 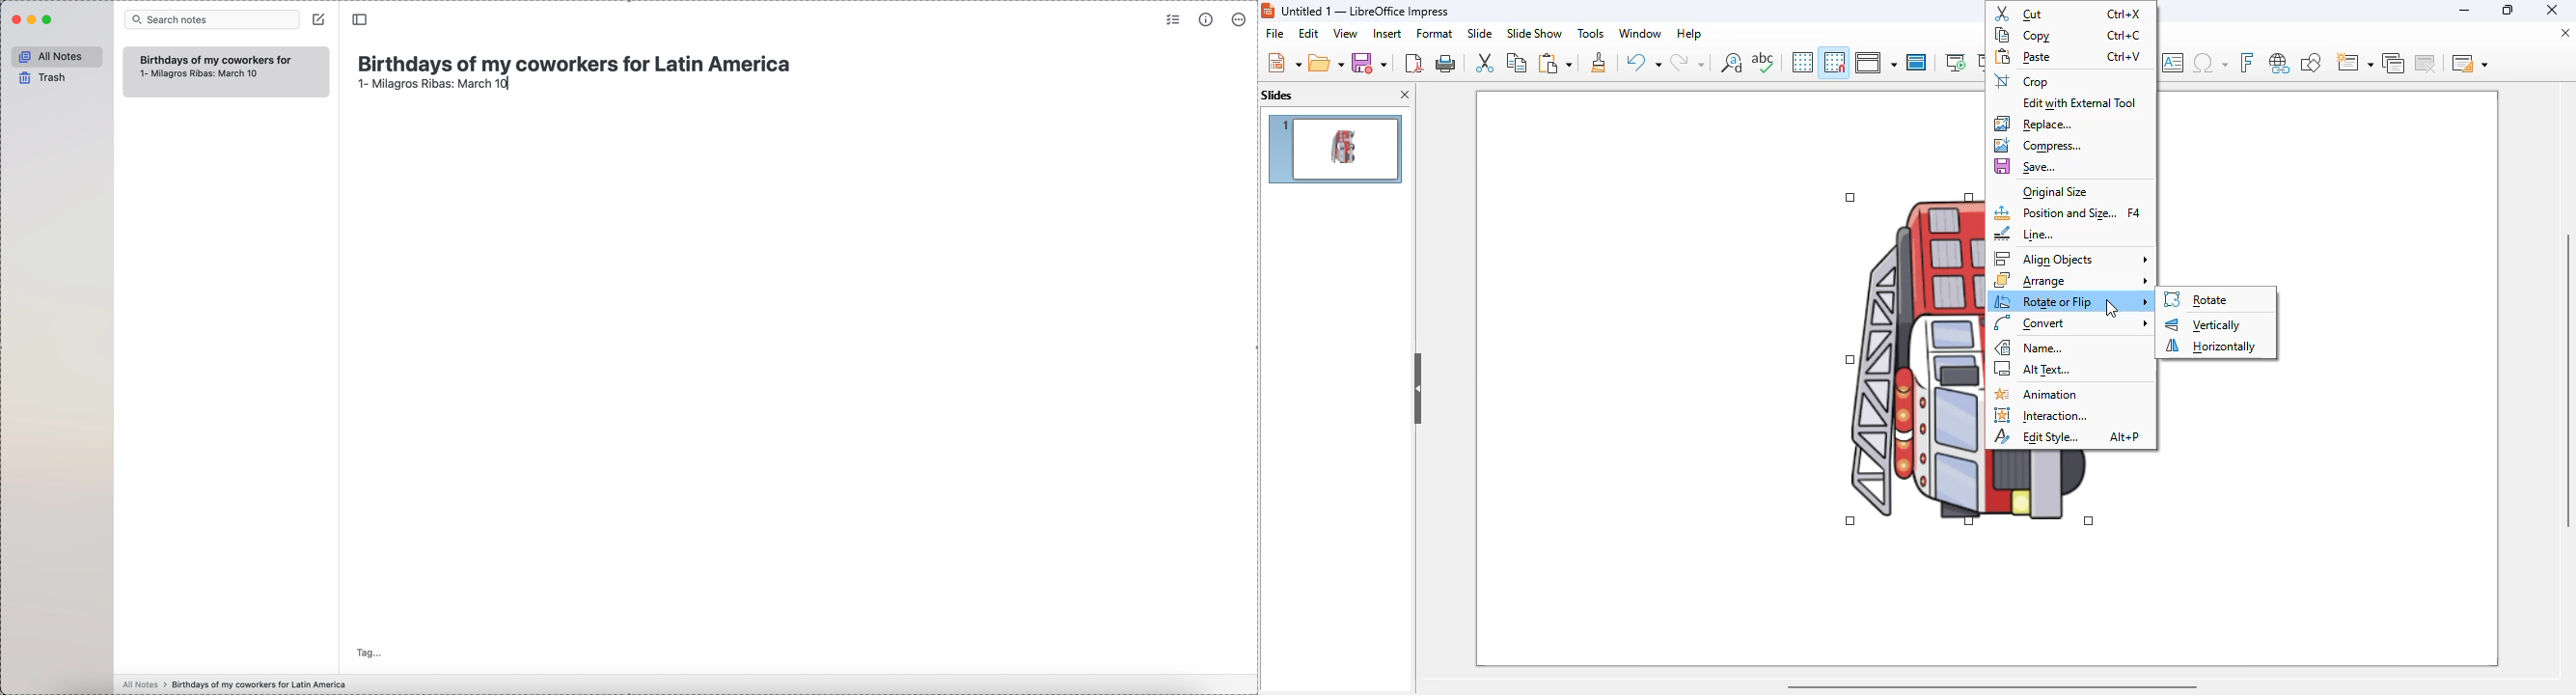 I want to click on convert, so click(x=2071, y=323).